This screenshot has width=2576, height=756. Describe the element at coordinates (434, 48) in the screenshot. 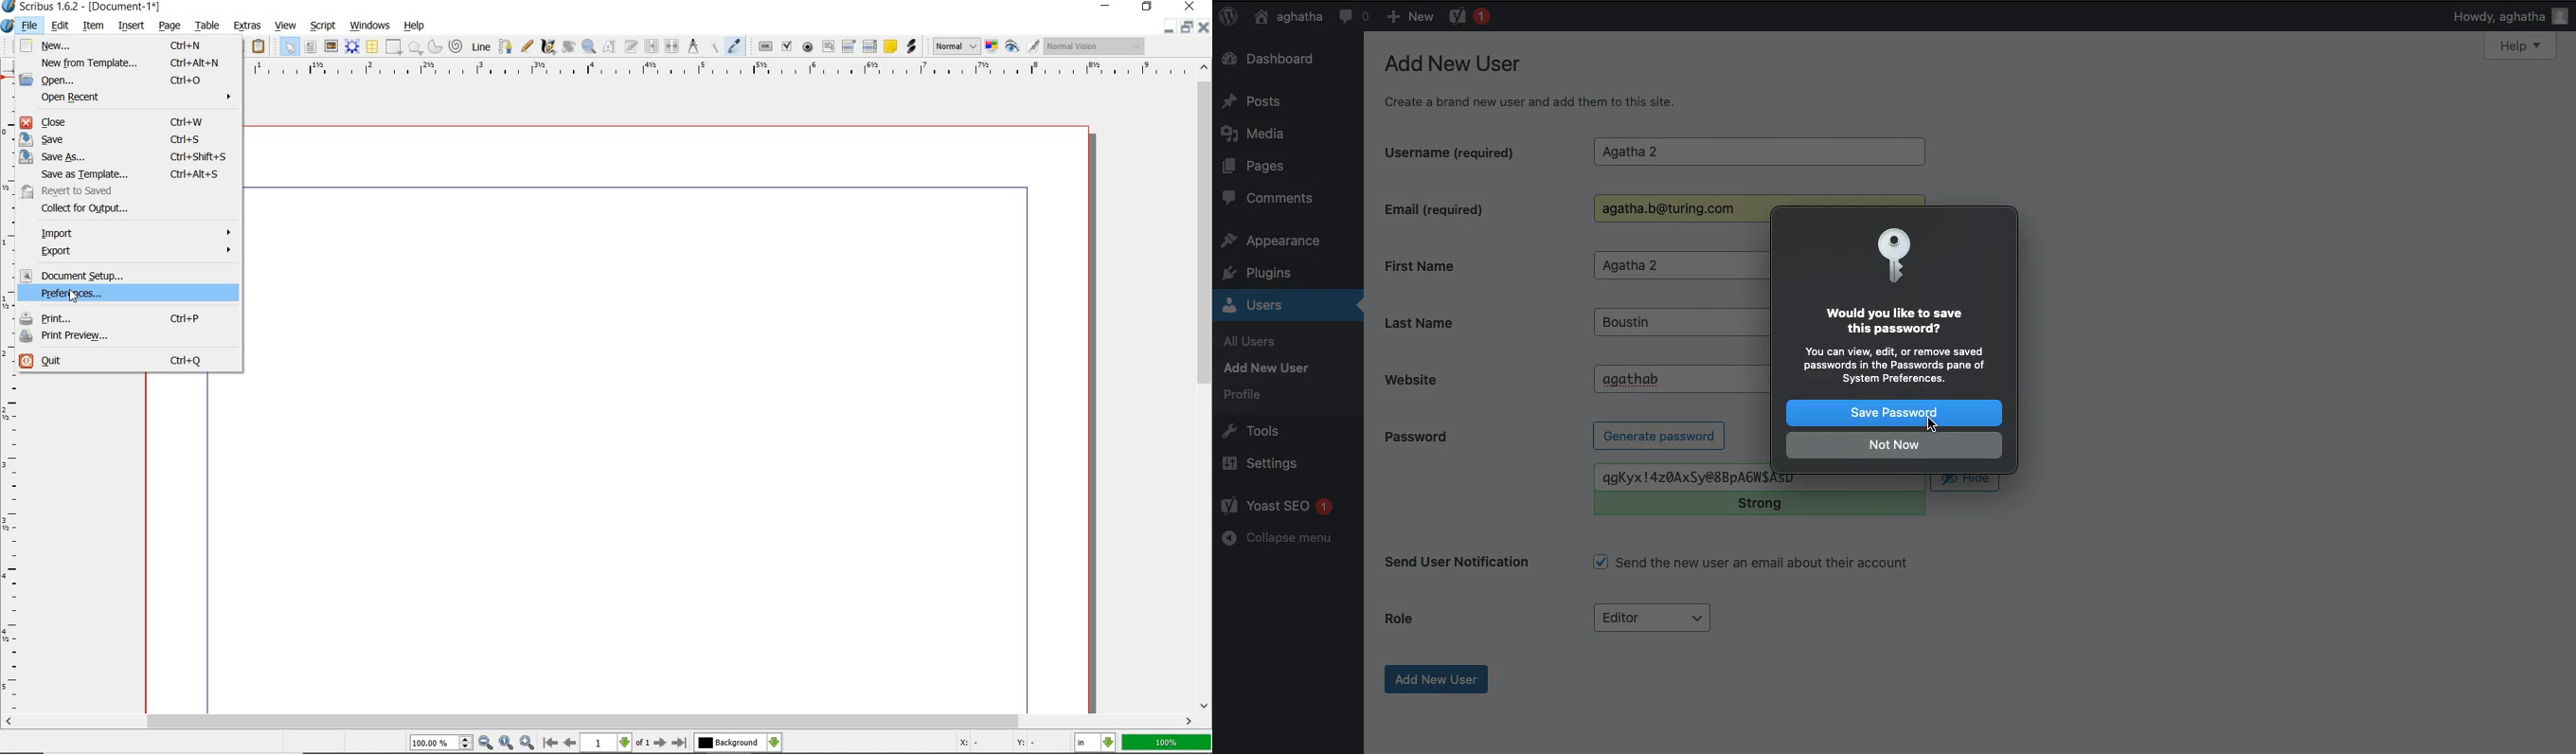

I see `arc` at that location.